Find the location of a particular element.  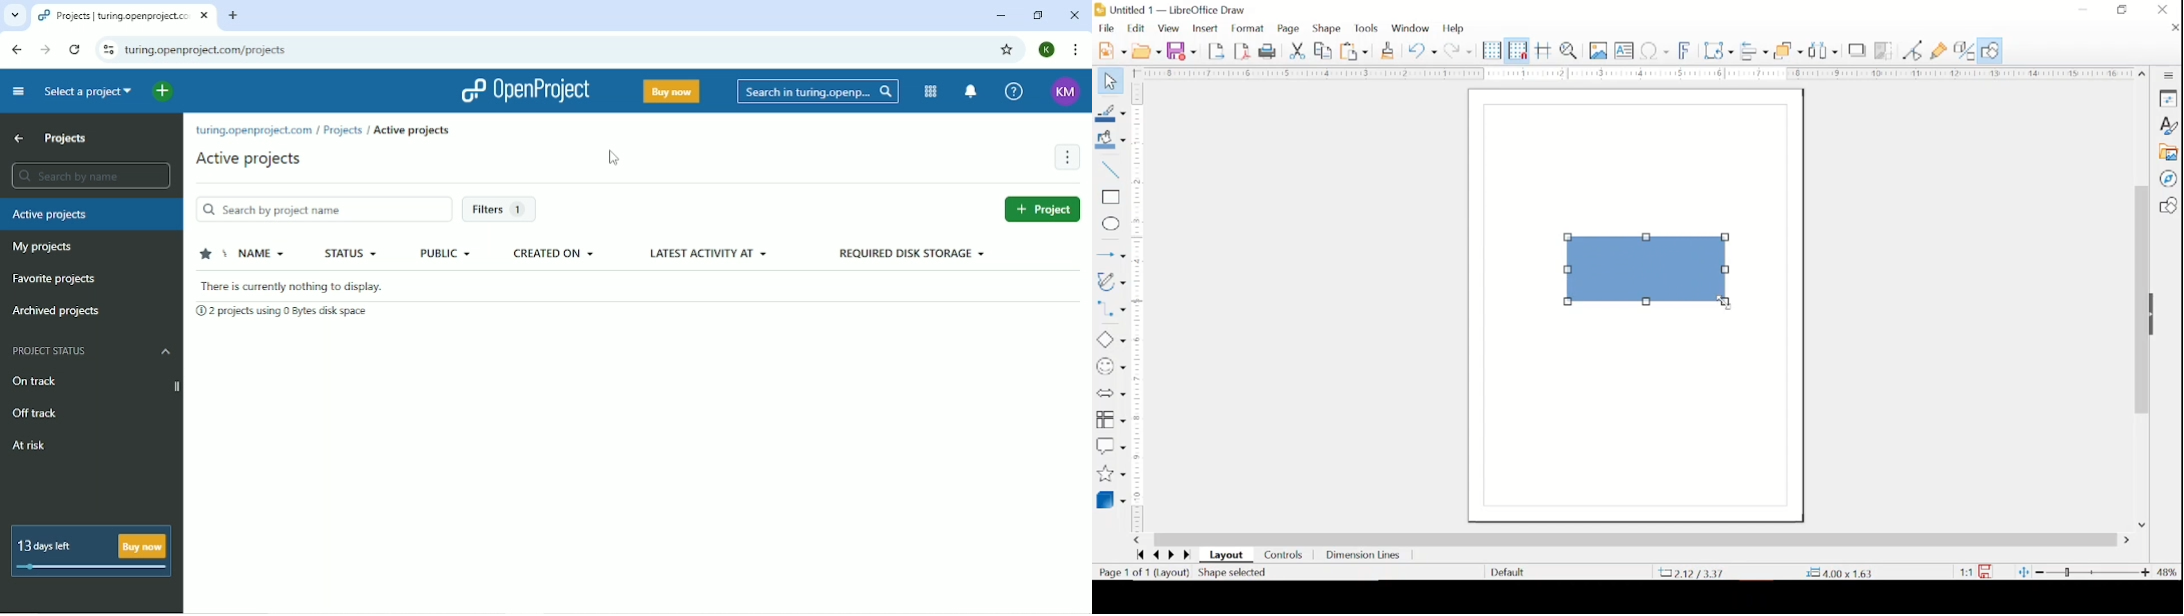

shape is located at coordinates (1327, 28).